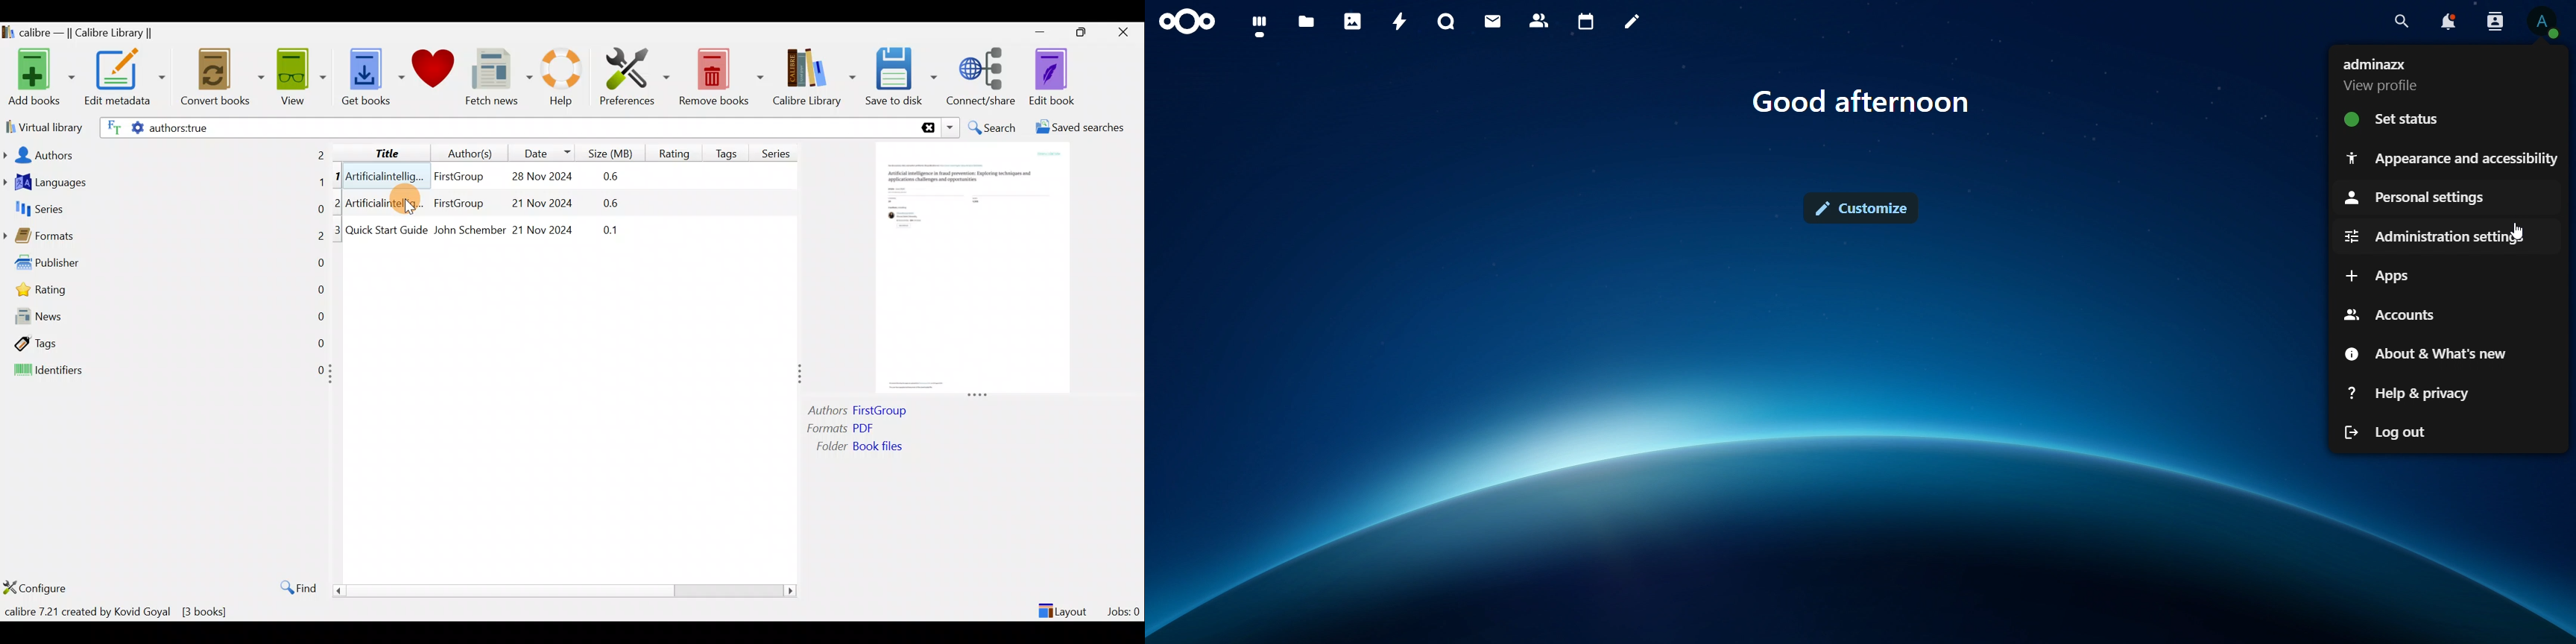 The height and width of the screenshot is (644, 2576). What do you see at coordinates (1191, 22) in the screenshot?
I see `icon` at bounding box center [1191, 22].